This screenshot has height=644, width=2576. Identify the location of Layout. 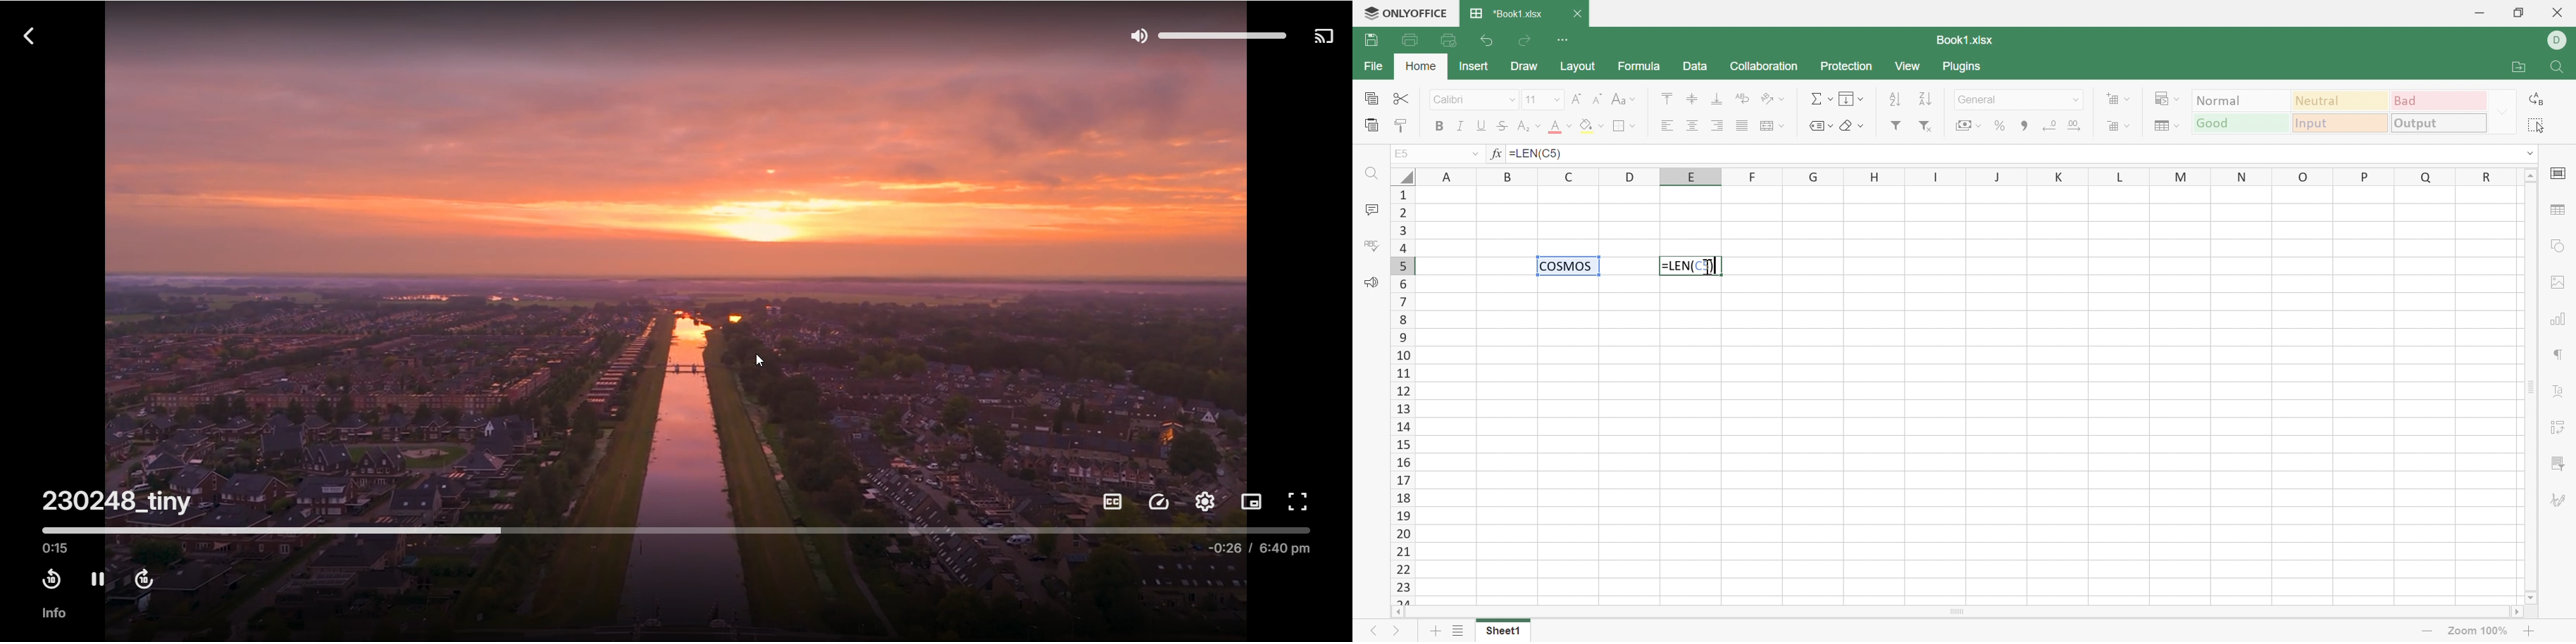
(1578, 66).